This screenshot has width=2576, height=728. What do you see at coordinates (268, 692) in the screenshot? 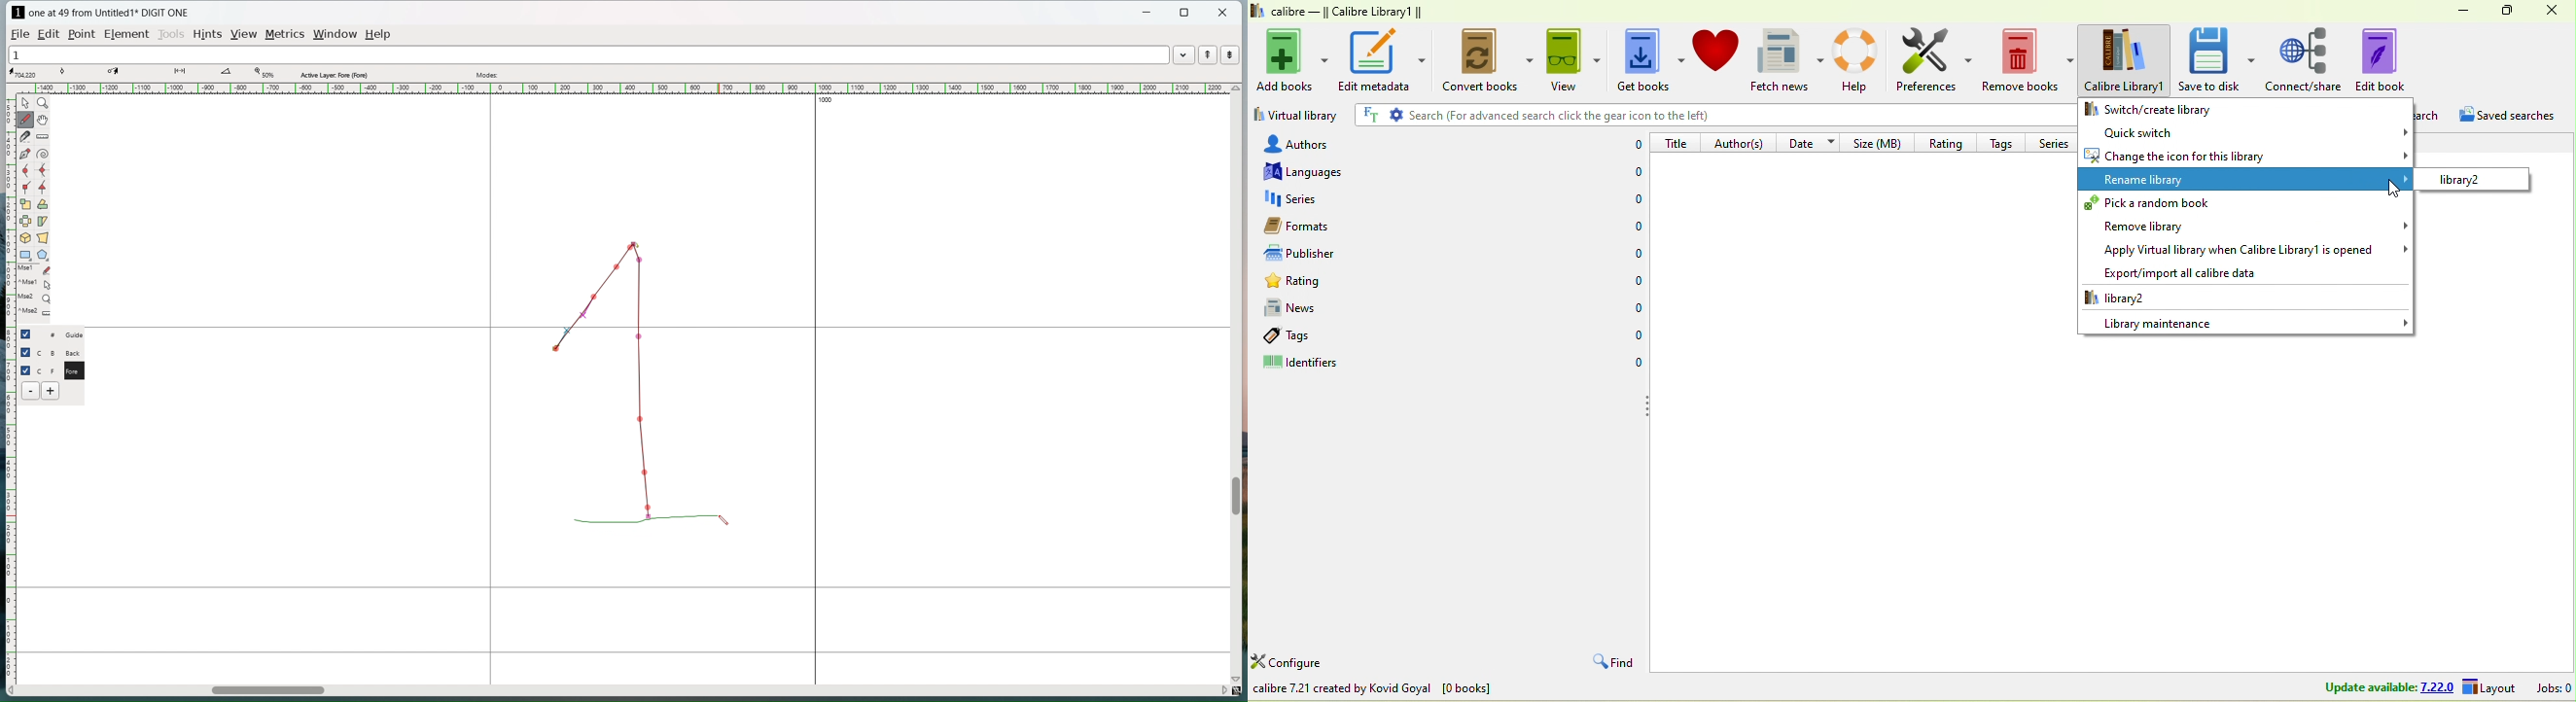
I see `horizontal scrollbar` at bounding box center [268, 692].